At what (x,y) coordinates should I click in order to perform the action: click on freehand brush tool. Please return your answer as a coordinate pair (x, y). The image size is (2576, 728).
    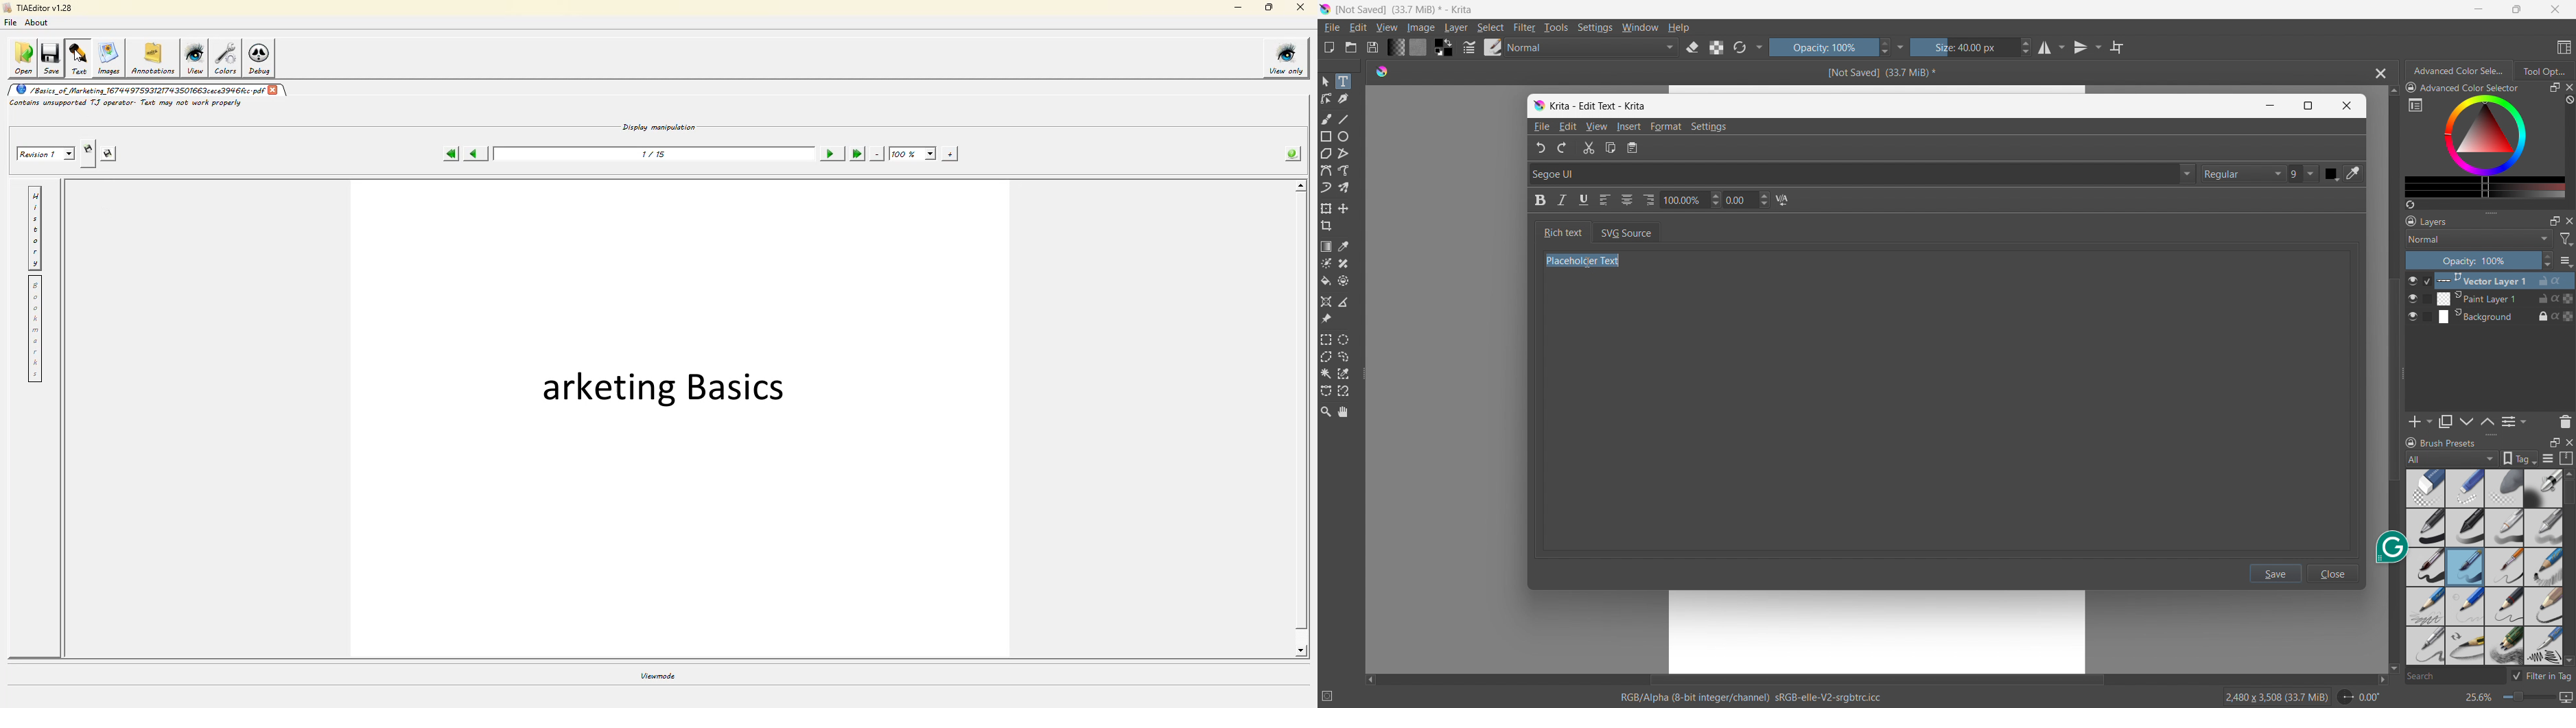
    Looking at the image, I should click on (1327, 119).